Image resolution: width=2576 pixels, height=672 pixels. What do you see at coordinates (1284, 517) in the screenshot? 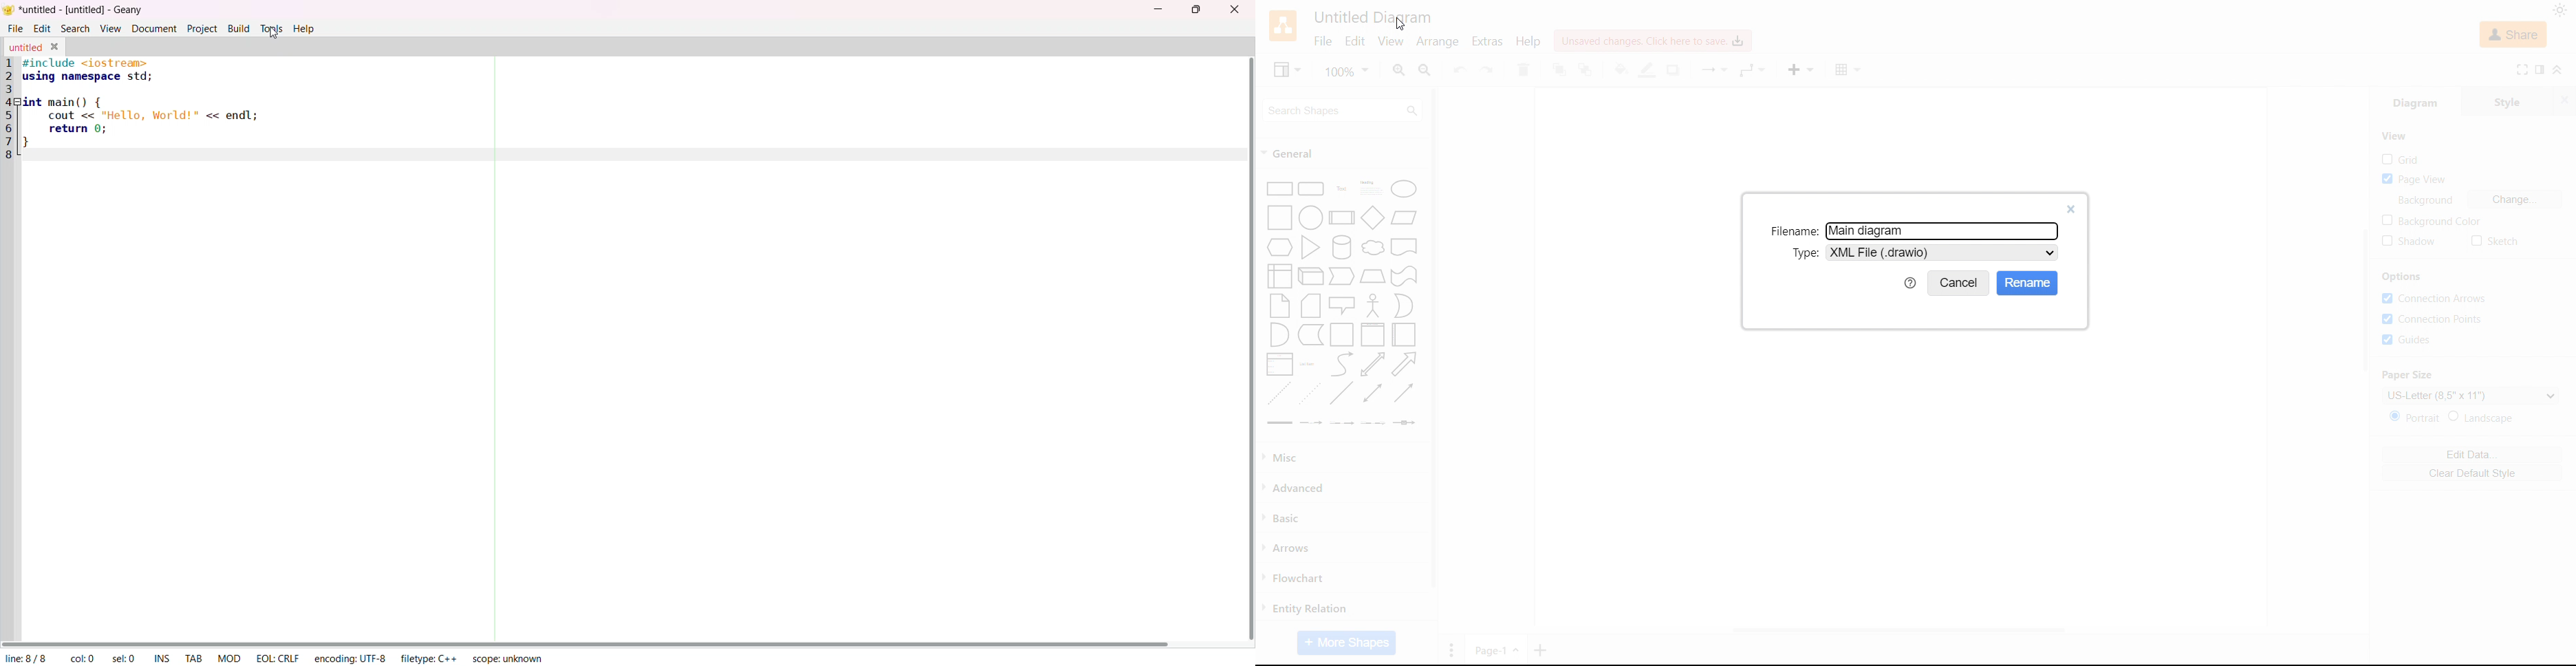
I see `Basic ` at bounding box center [1284, 517].